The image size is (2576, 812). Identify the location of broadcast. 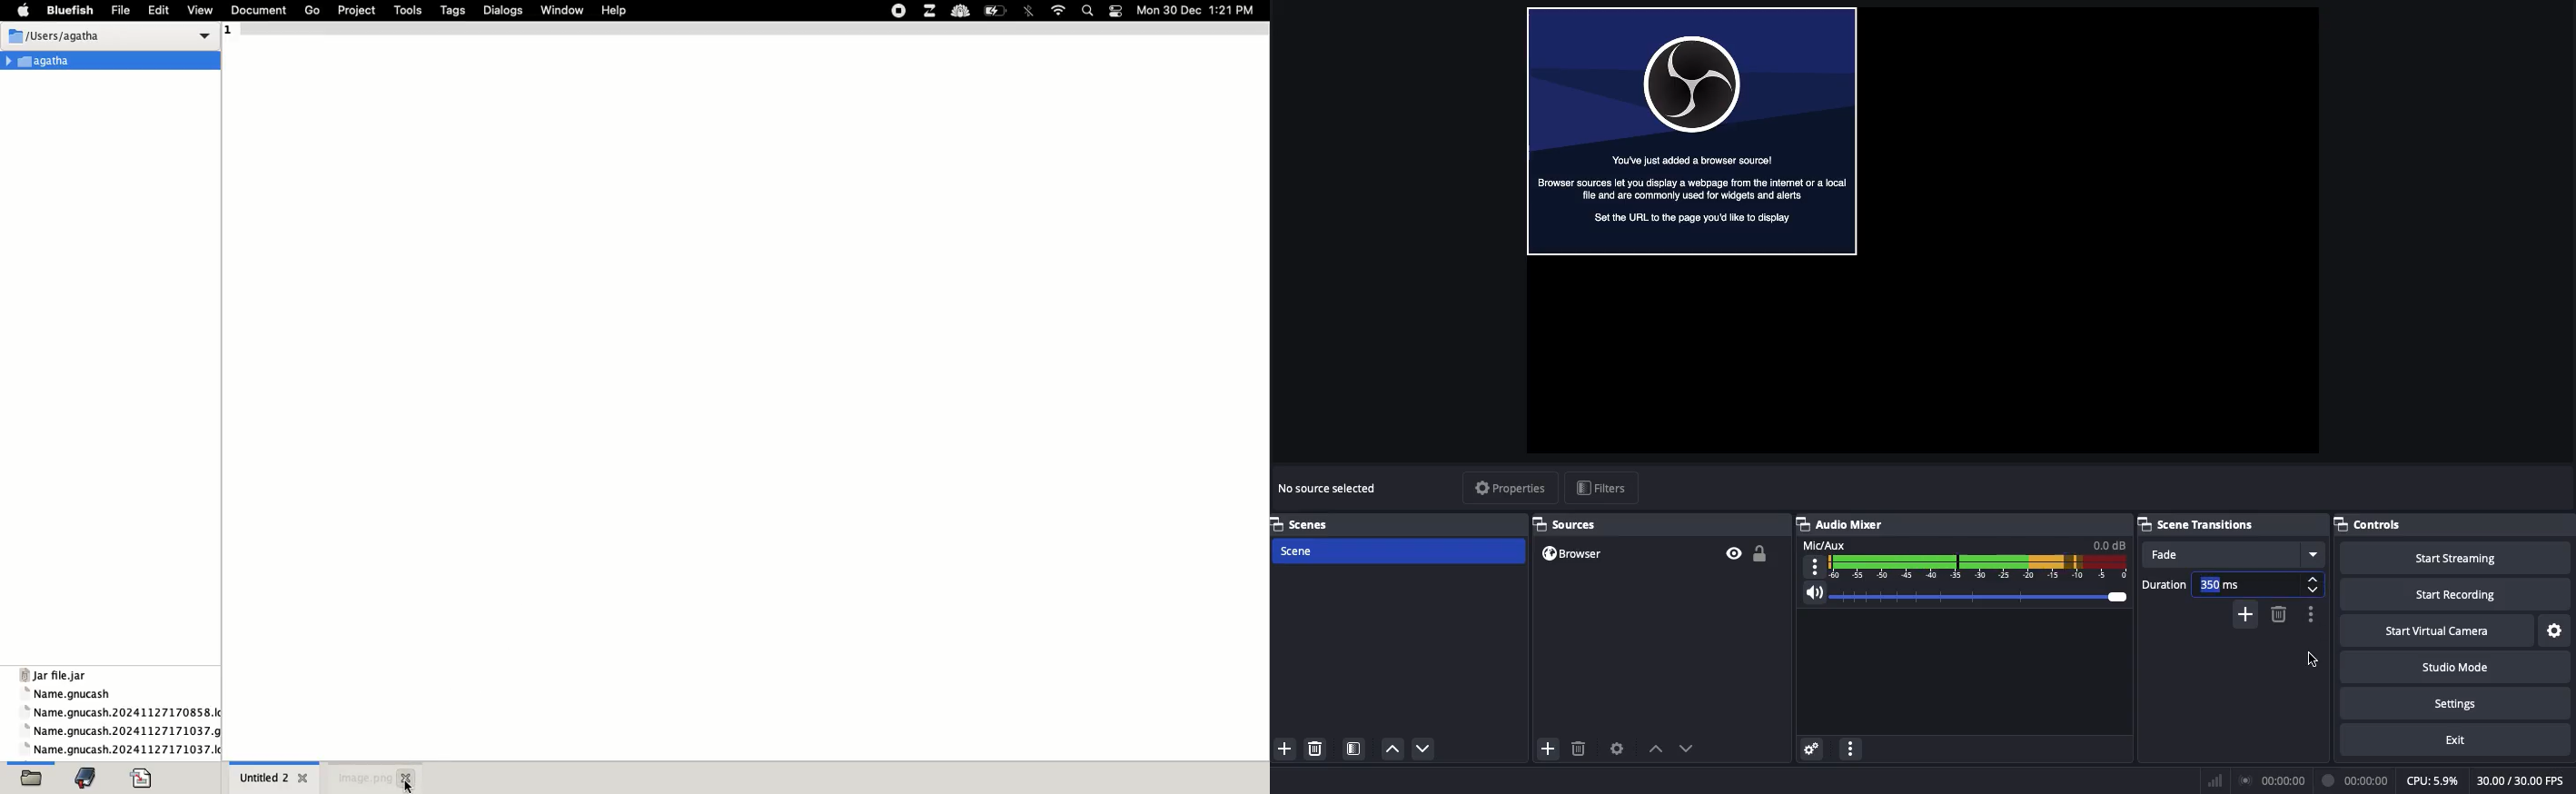
(2273, 778).